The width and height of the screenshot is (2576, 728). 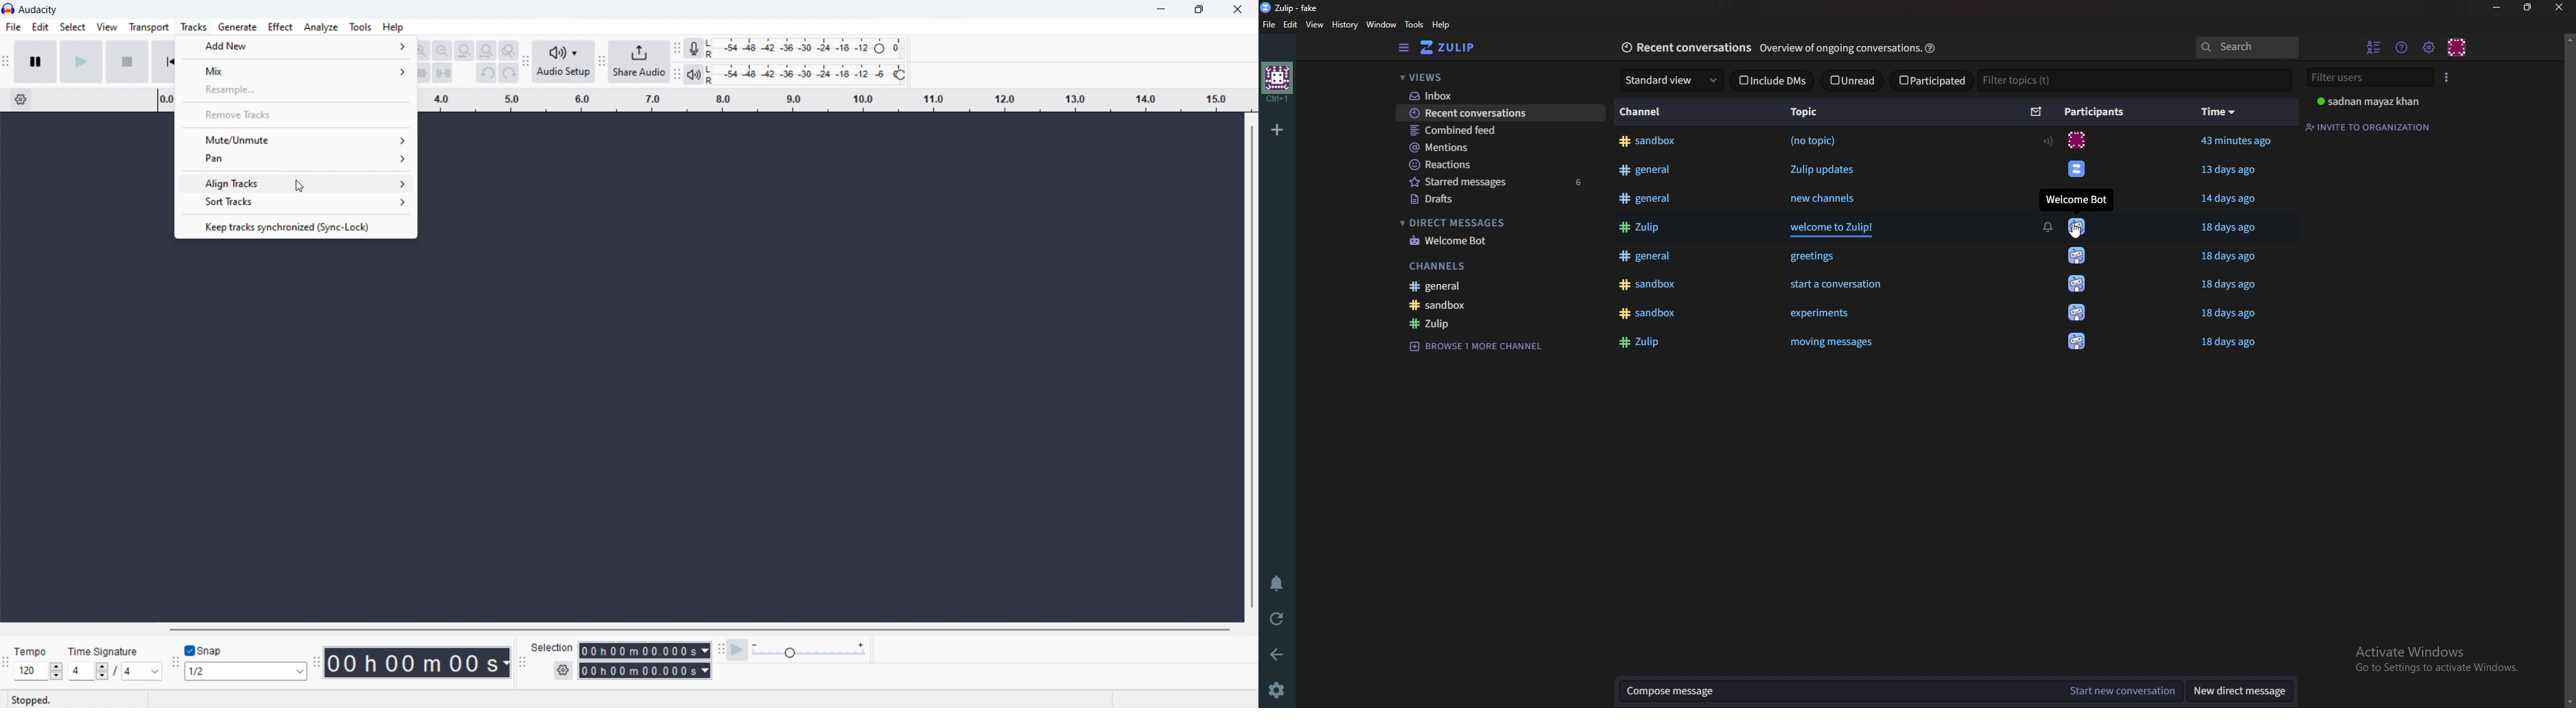 What do you see at coordinates (720, 648) in the screenshot?
I see `` at bounding box center [720, 648].